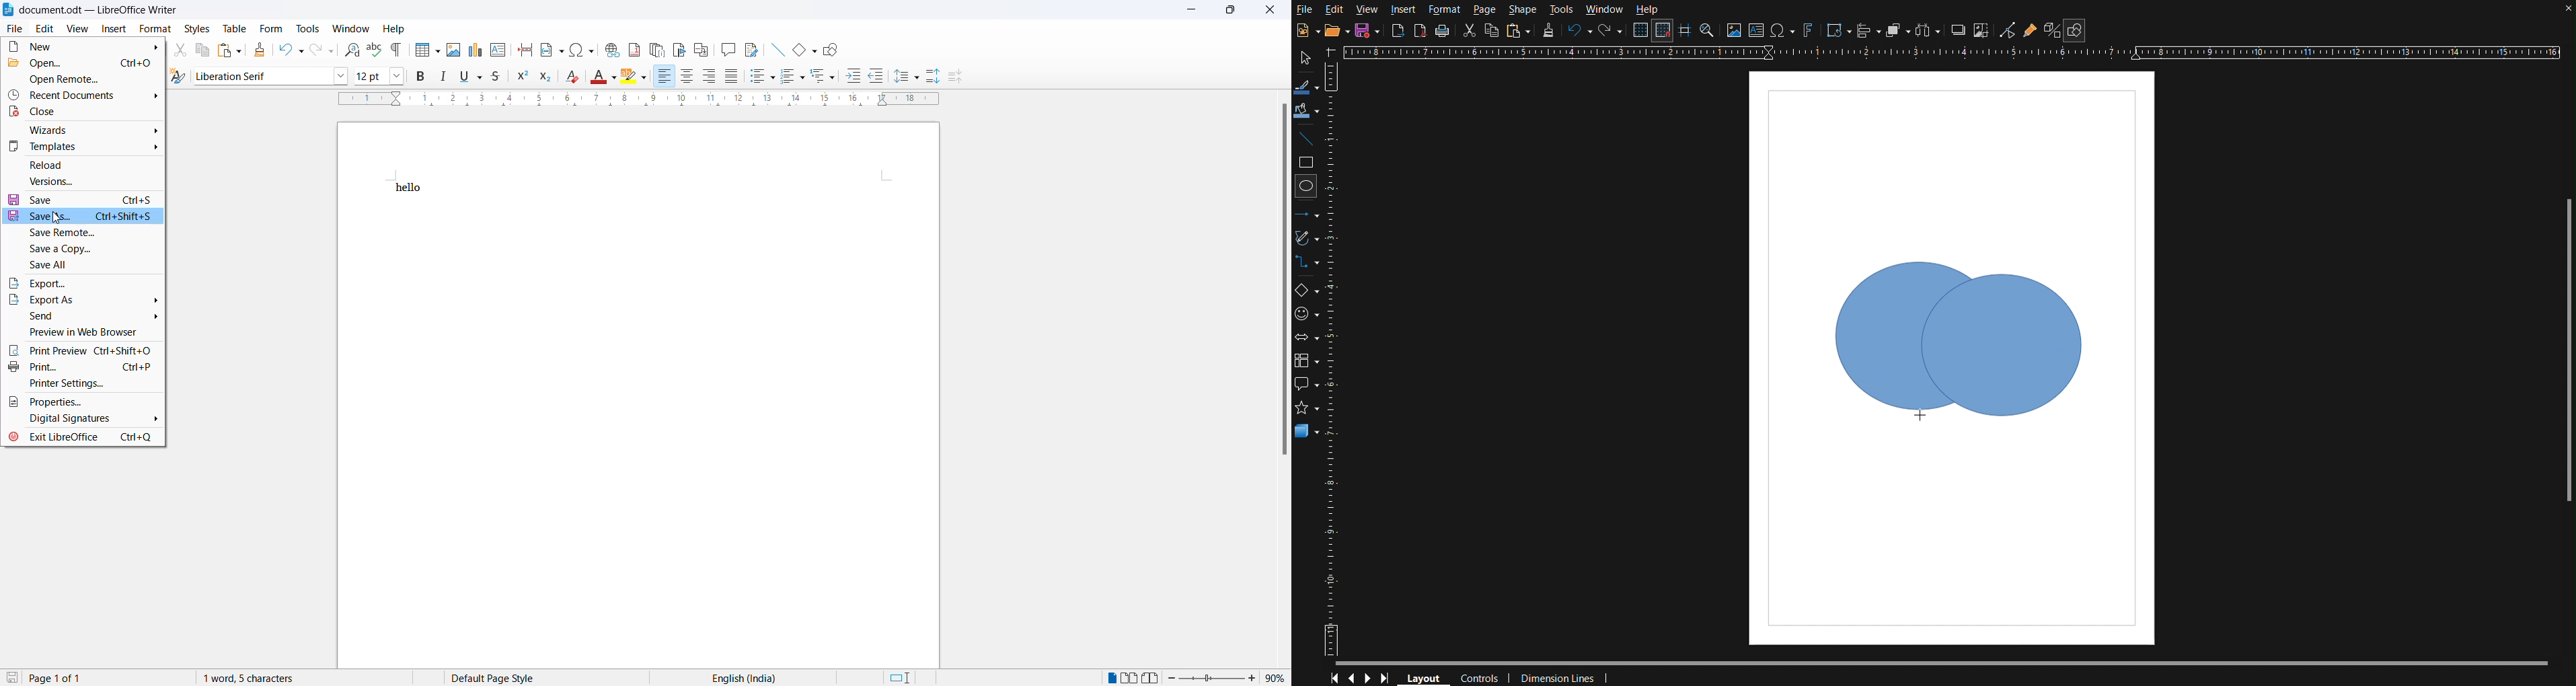 This screenshot has width=2576, height=700. I want to click on Controls, so click(1481, 676).